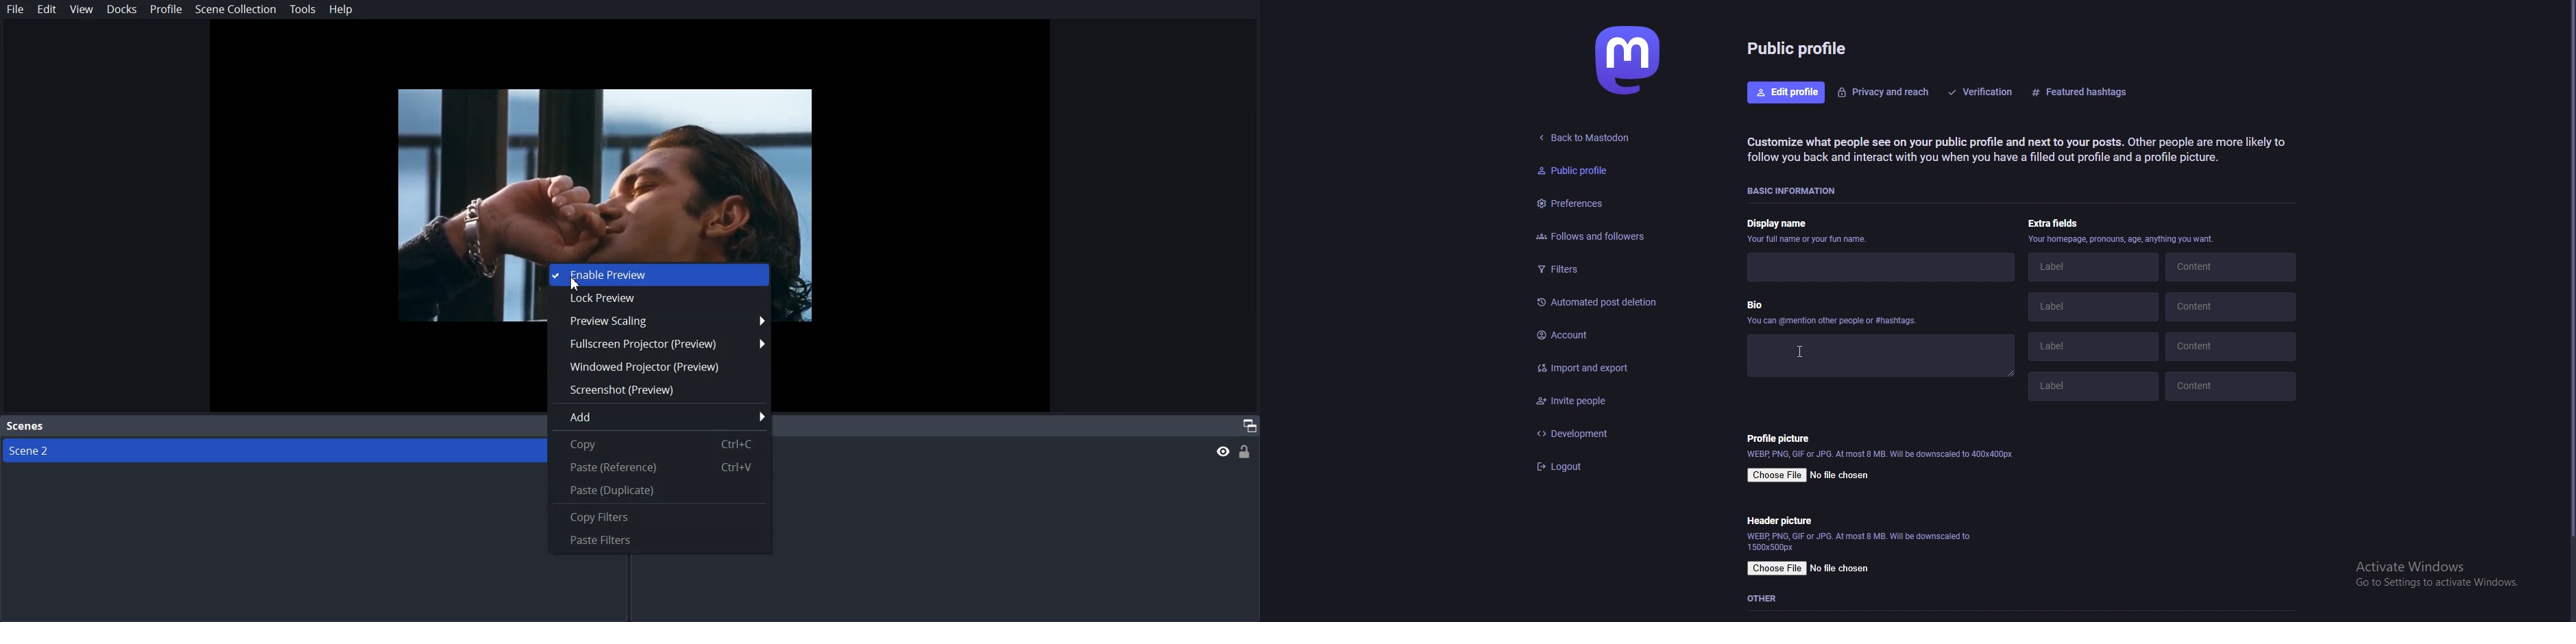  Describe the element at coordinates (1843, 569) in the screenshot. I see `no file chosen` at that location.